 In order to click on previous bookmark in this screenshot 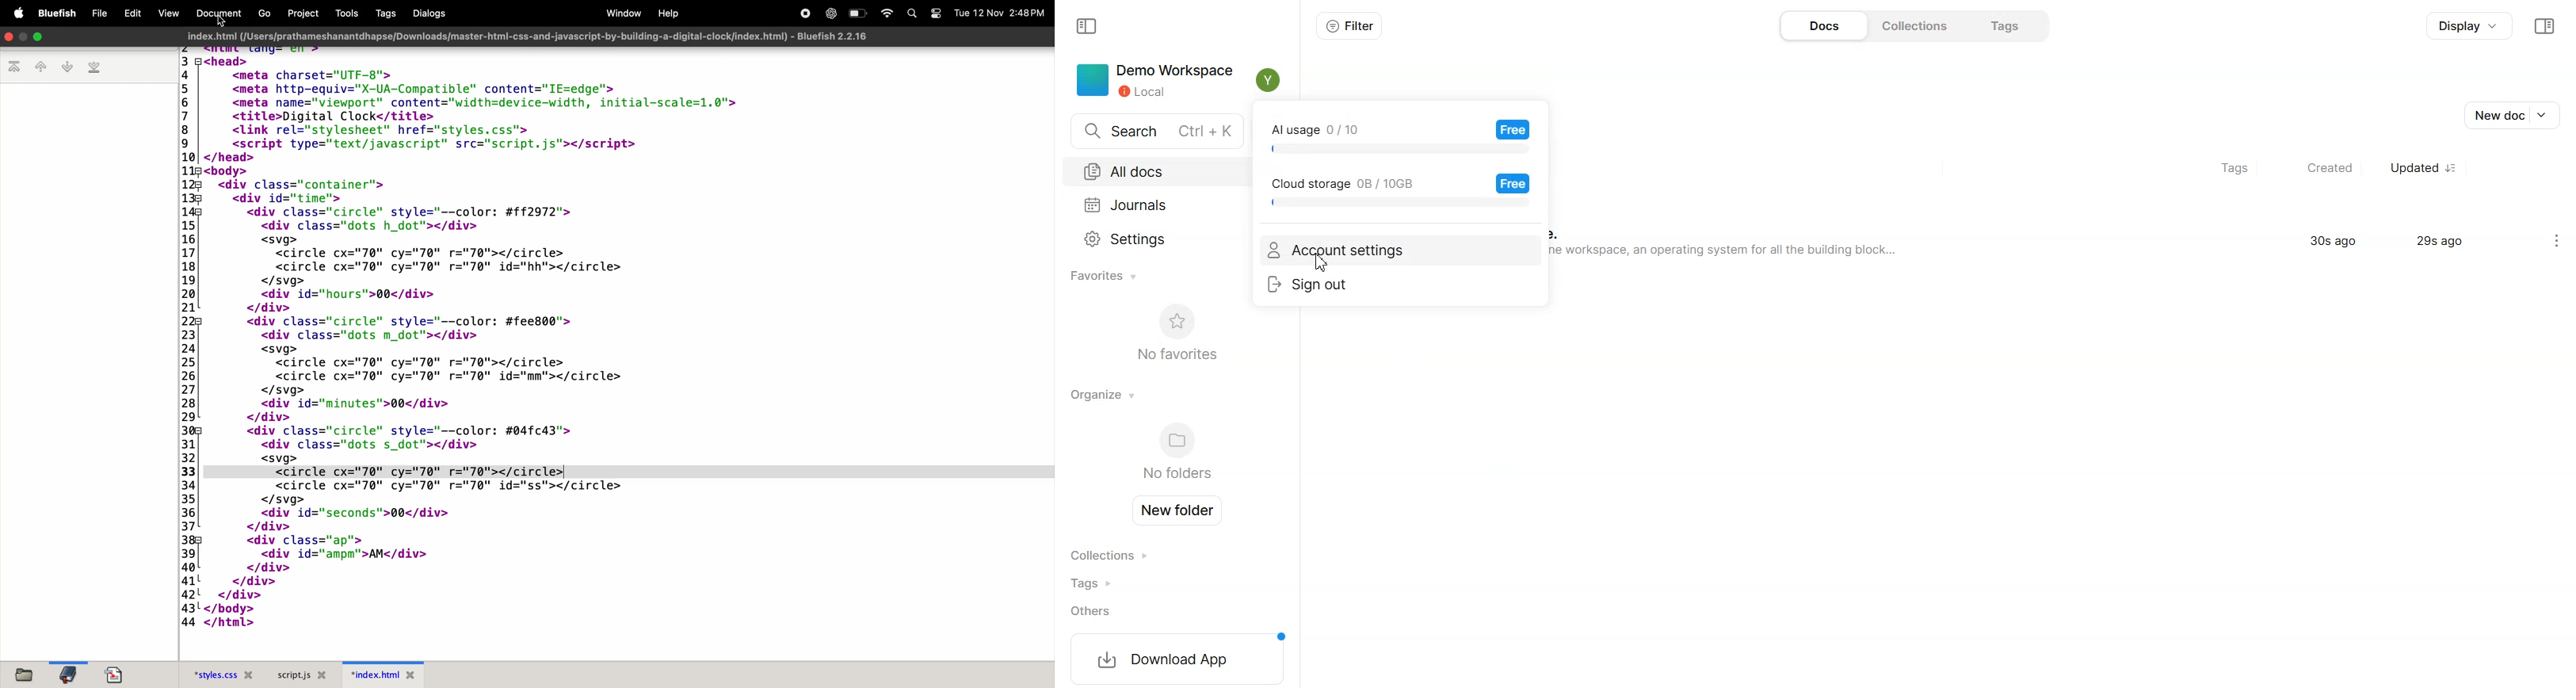, I will do `click(42, 66)`.